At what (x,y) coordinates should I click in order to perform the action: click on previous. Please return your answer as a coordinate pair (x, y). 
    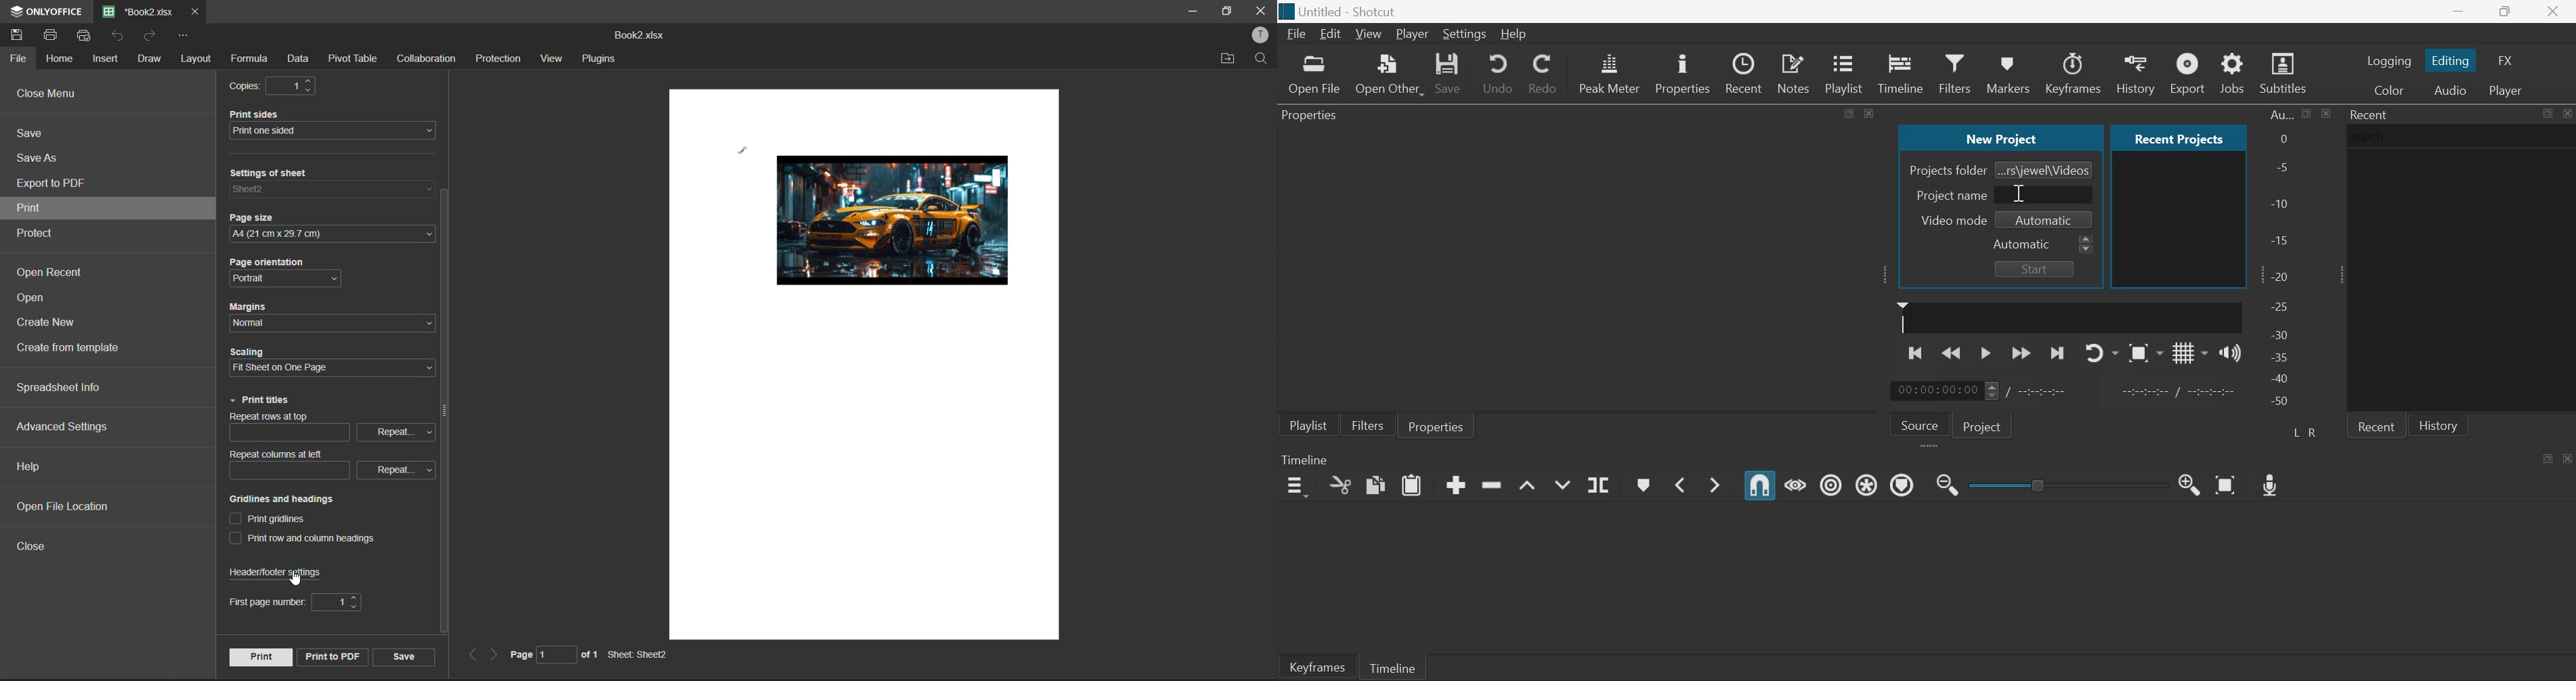
    Looking at the image, I should click on (472, 655).